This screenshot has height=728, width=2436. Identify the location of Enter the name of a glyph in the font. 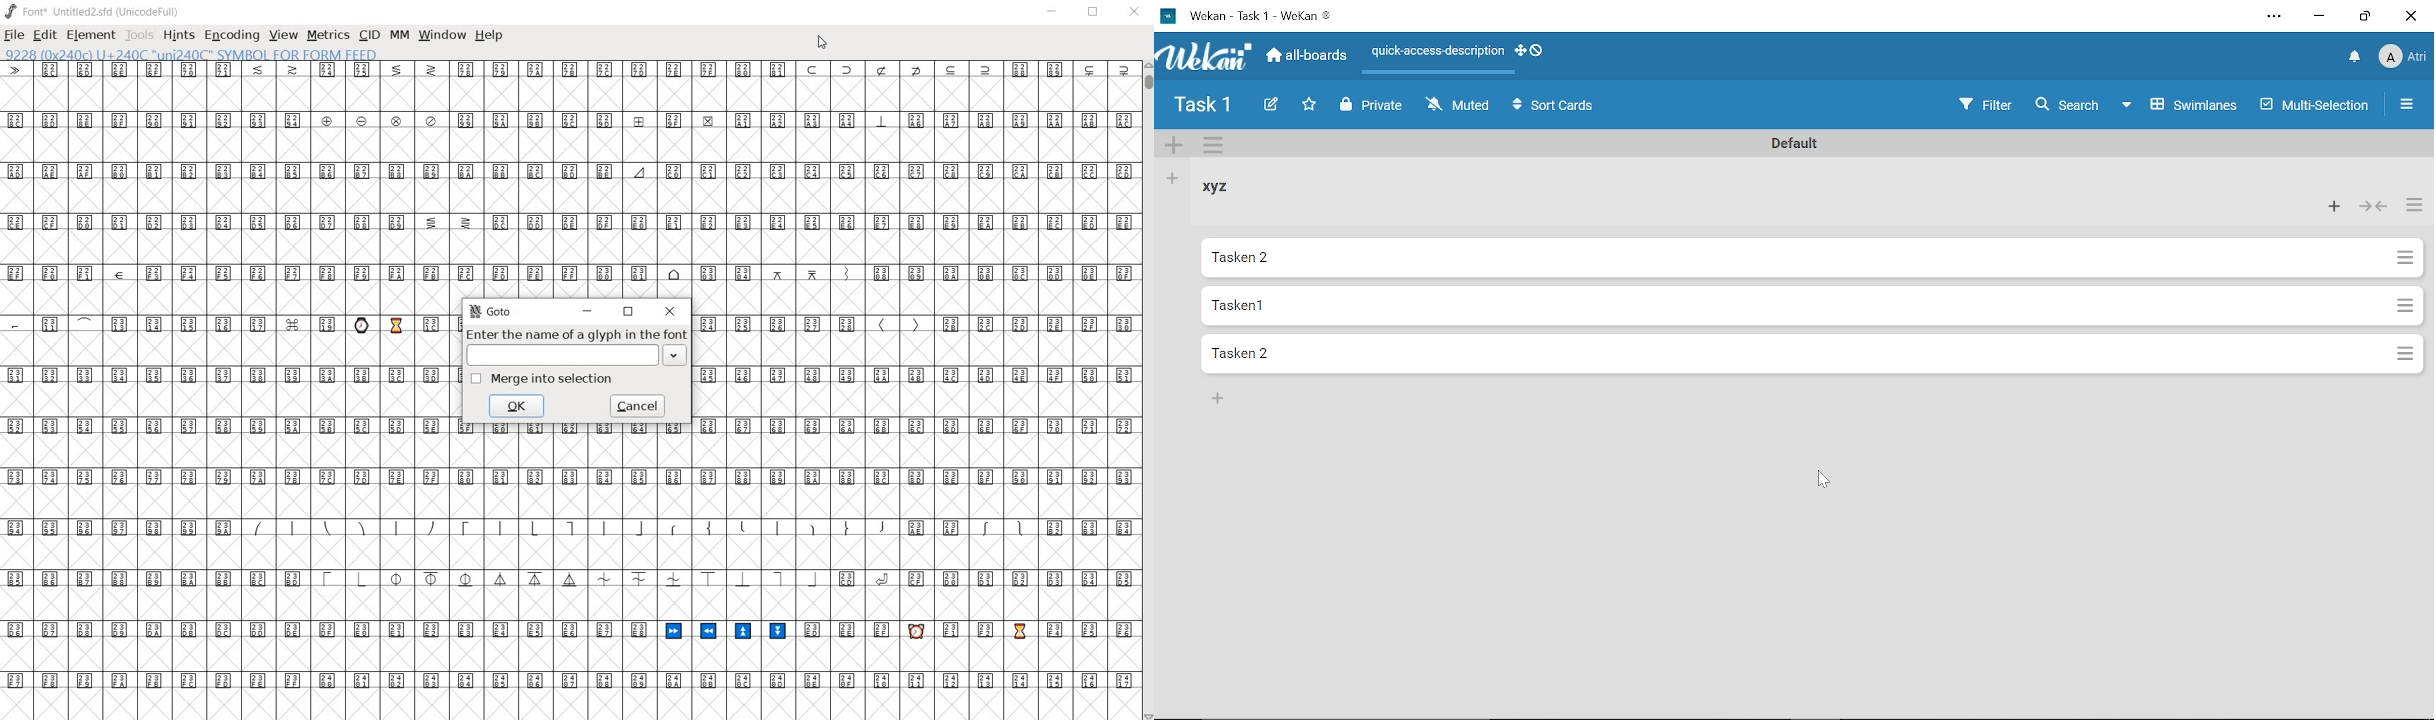
(576, 347).